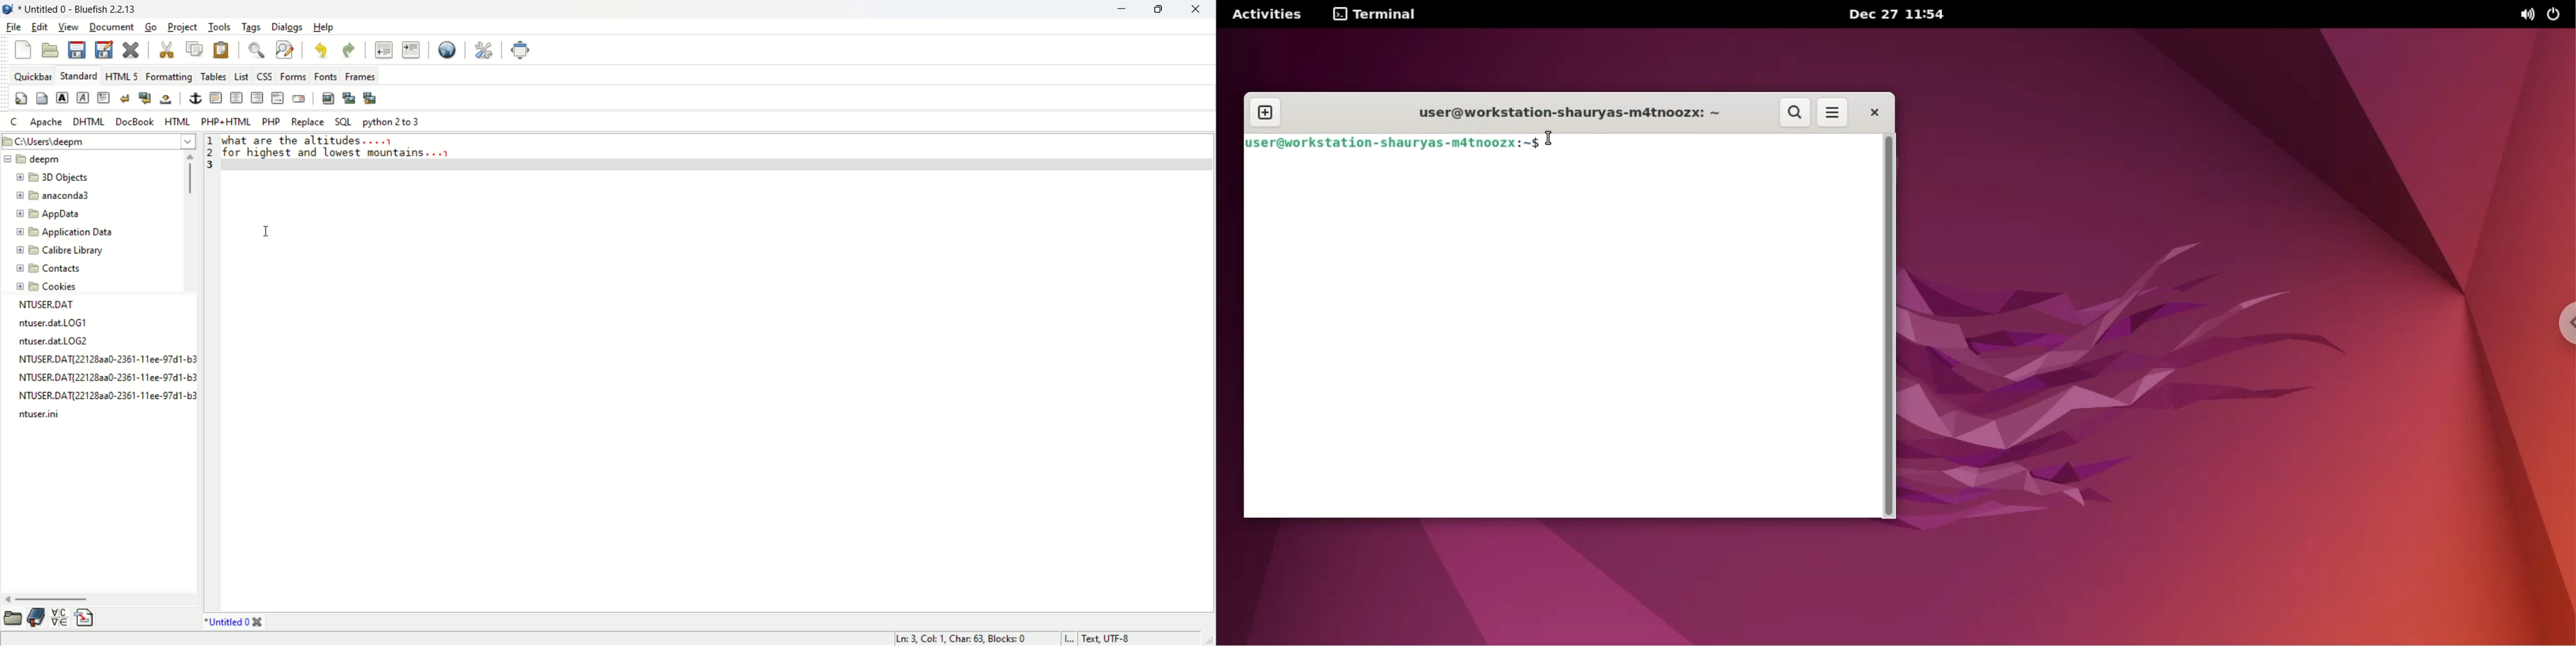 Image resolution: width=2576 pixels, height=672 pixels. Describe the element at coordinates (127, 99) in the screenshot. I see `break` at that location.